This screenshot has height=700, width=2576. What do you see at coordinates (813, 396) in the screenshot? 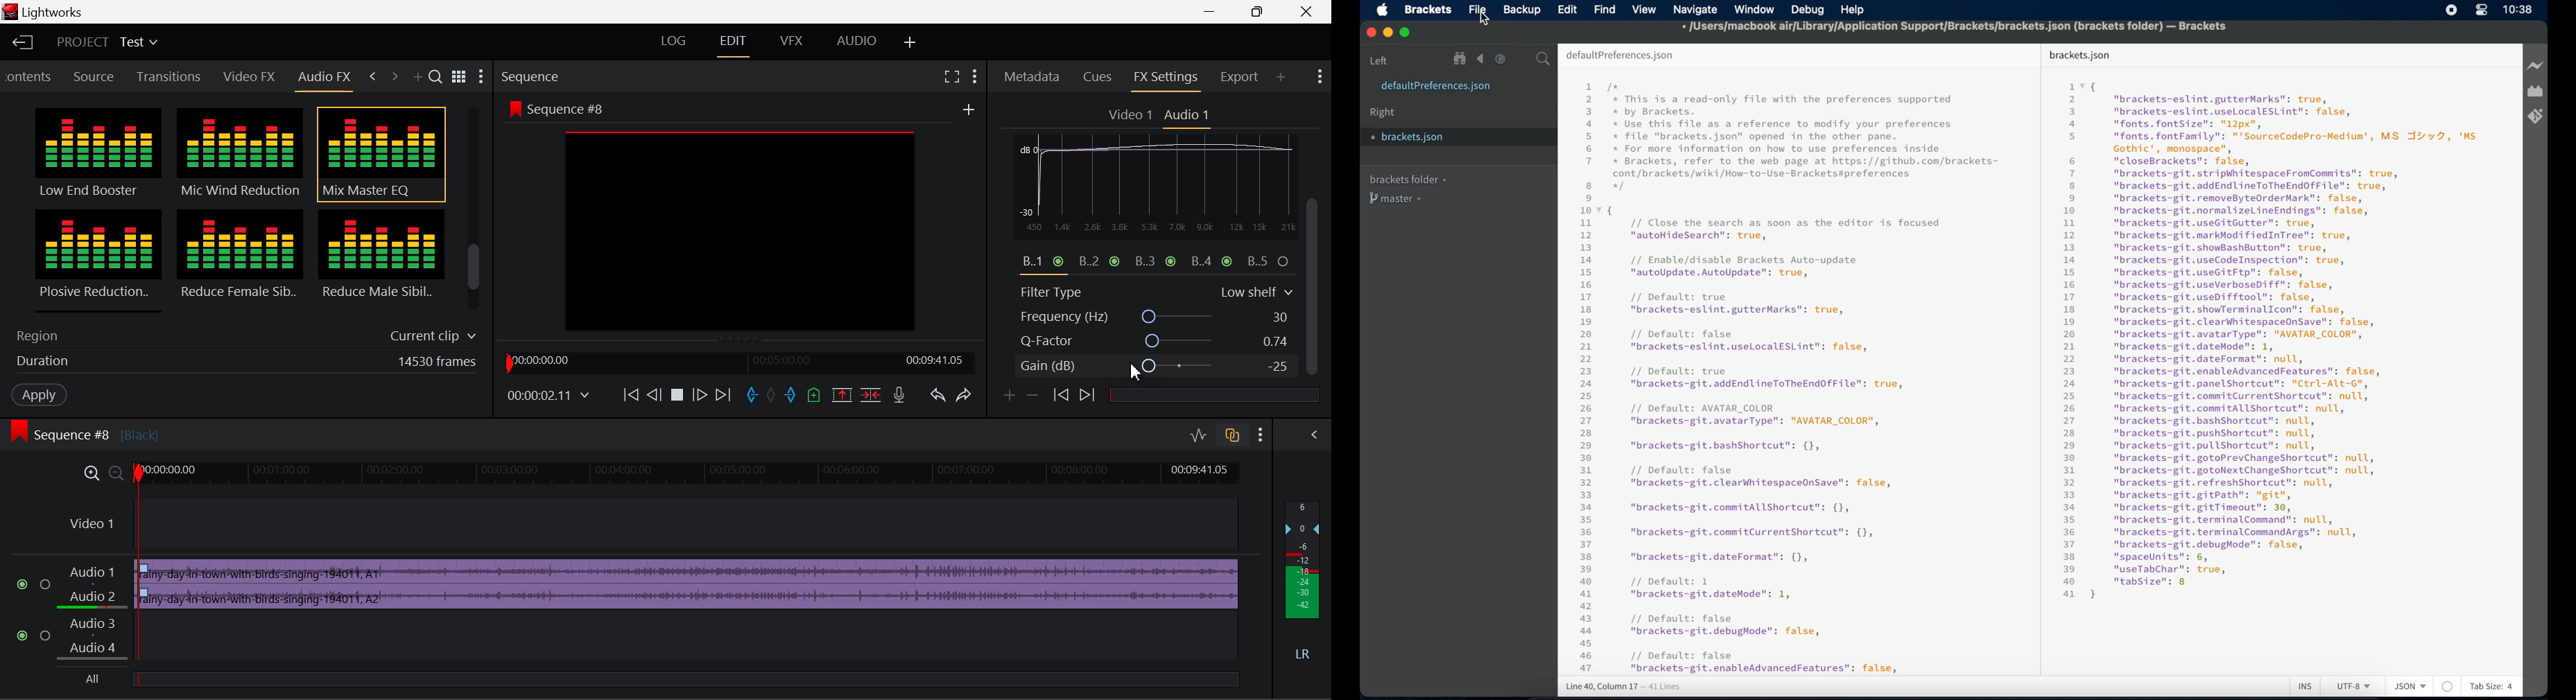
I see `Mark Cue` at bounding box center [813, 396].